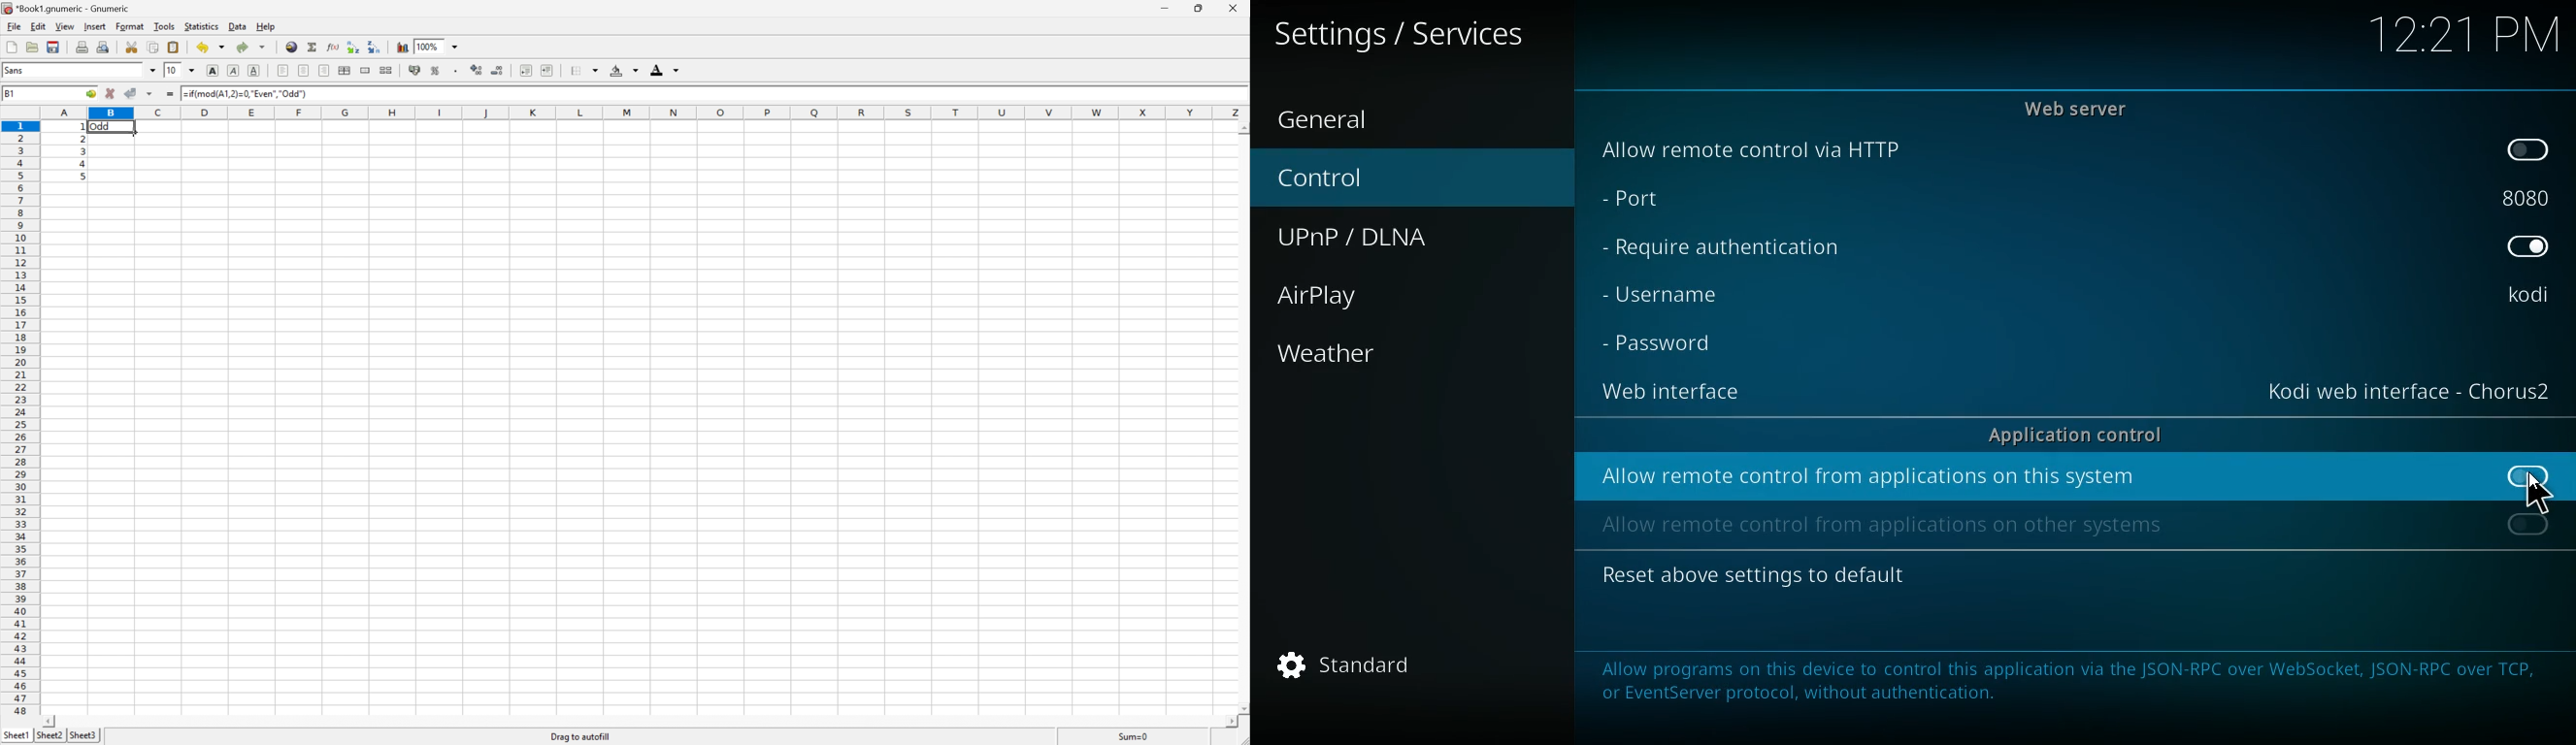  Describe the element at coordinates (2526, 298) in the screenshot. I see `username` at that location.